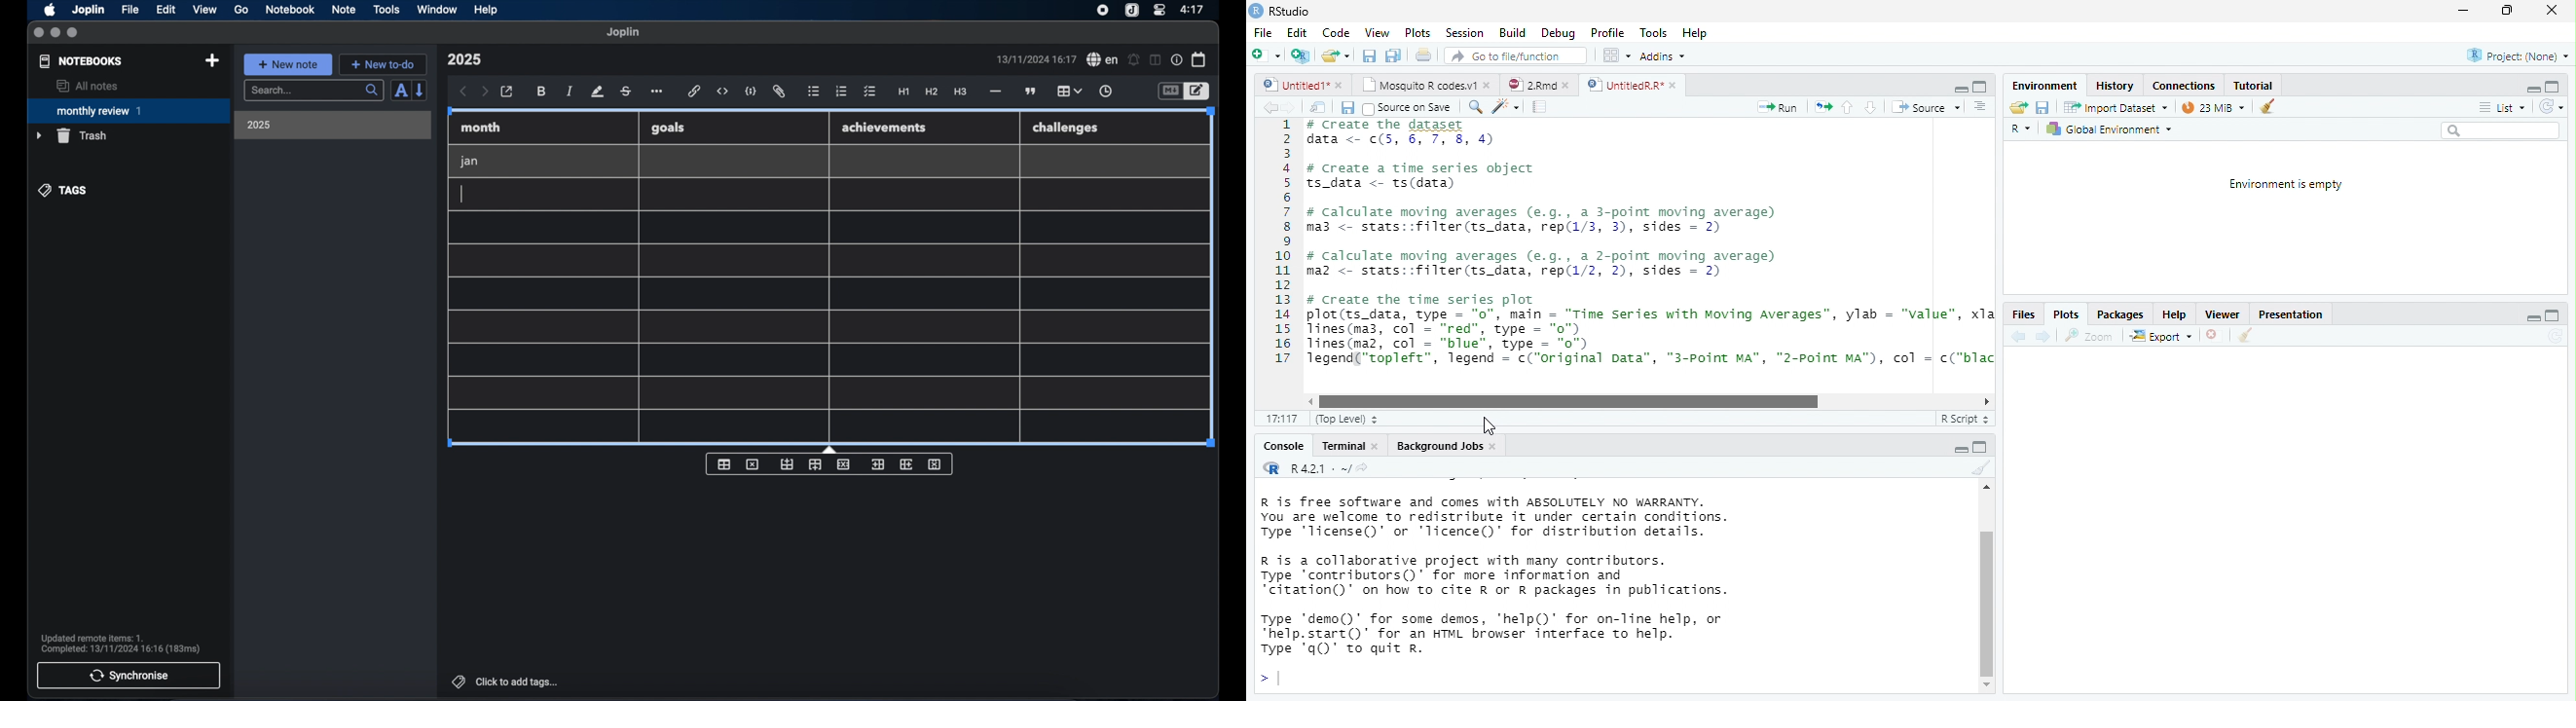 The height and width of the screenshot is (728, 2576). Describe the element at coordinates (935, 465) in the screenshot. I see `delete column` at that location.